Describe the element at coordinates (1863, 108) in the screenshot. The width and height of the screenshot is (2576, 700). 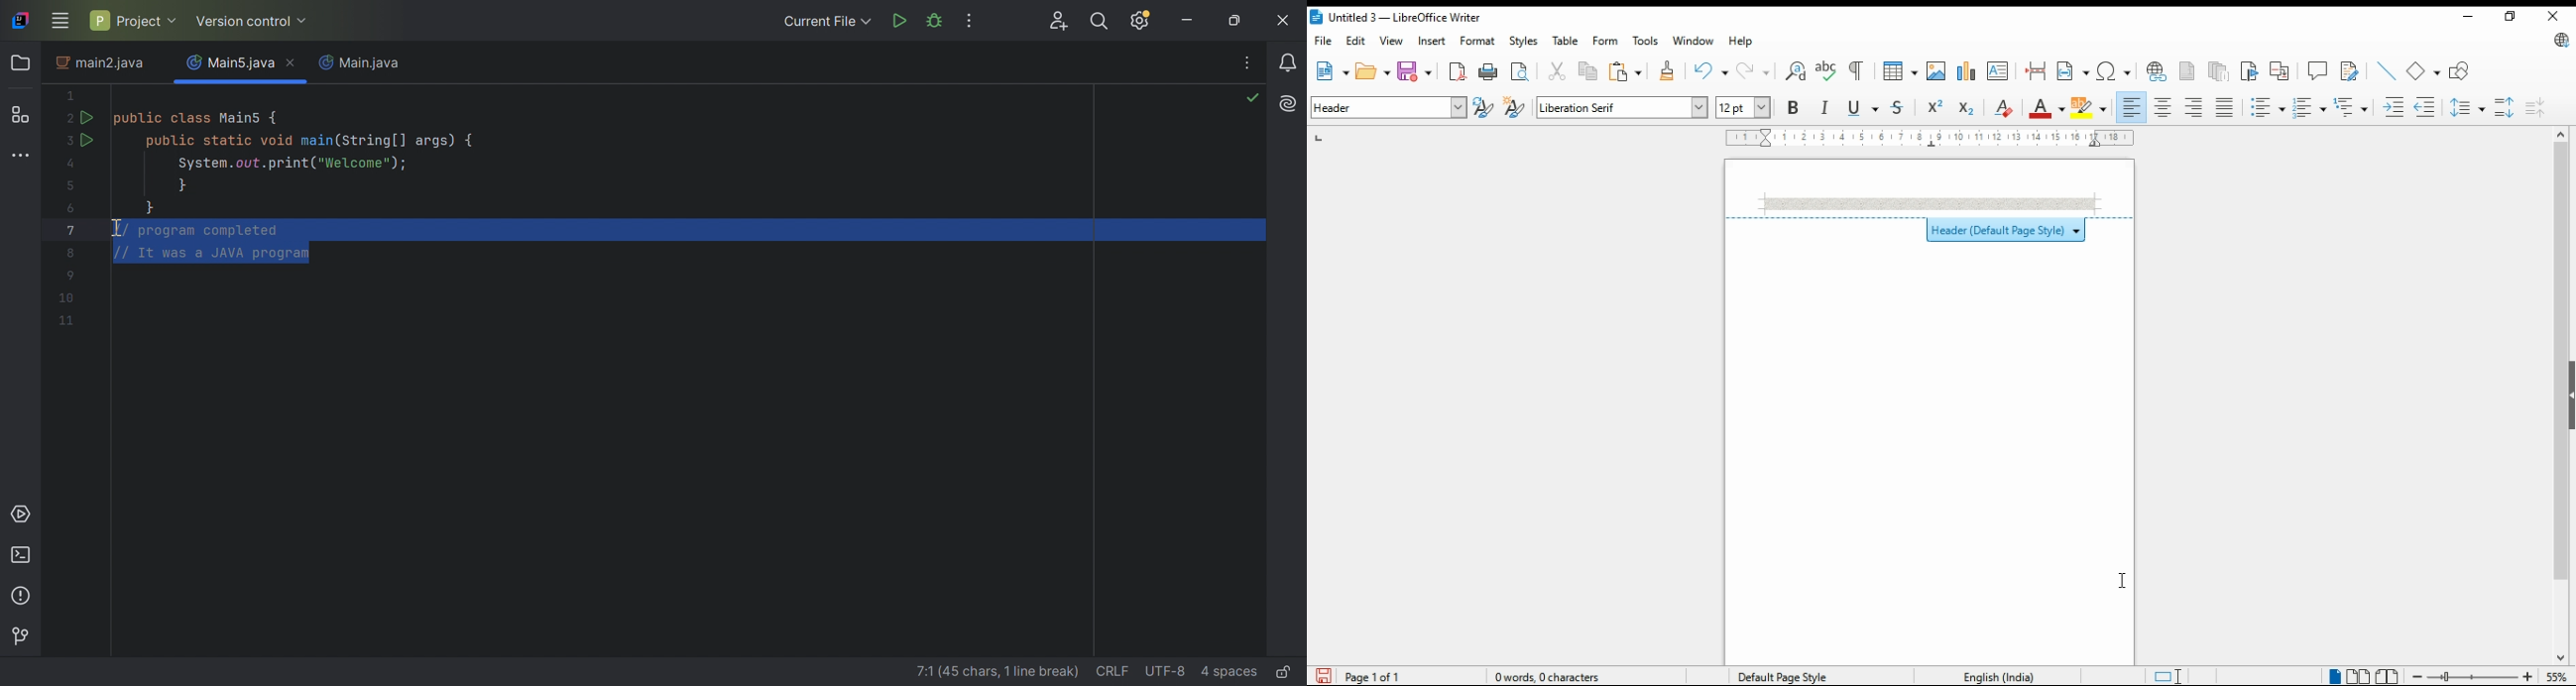
I see `underline` at that location.